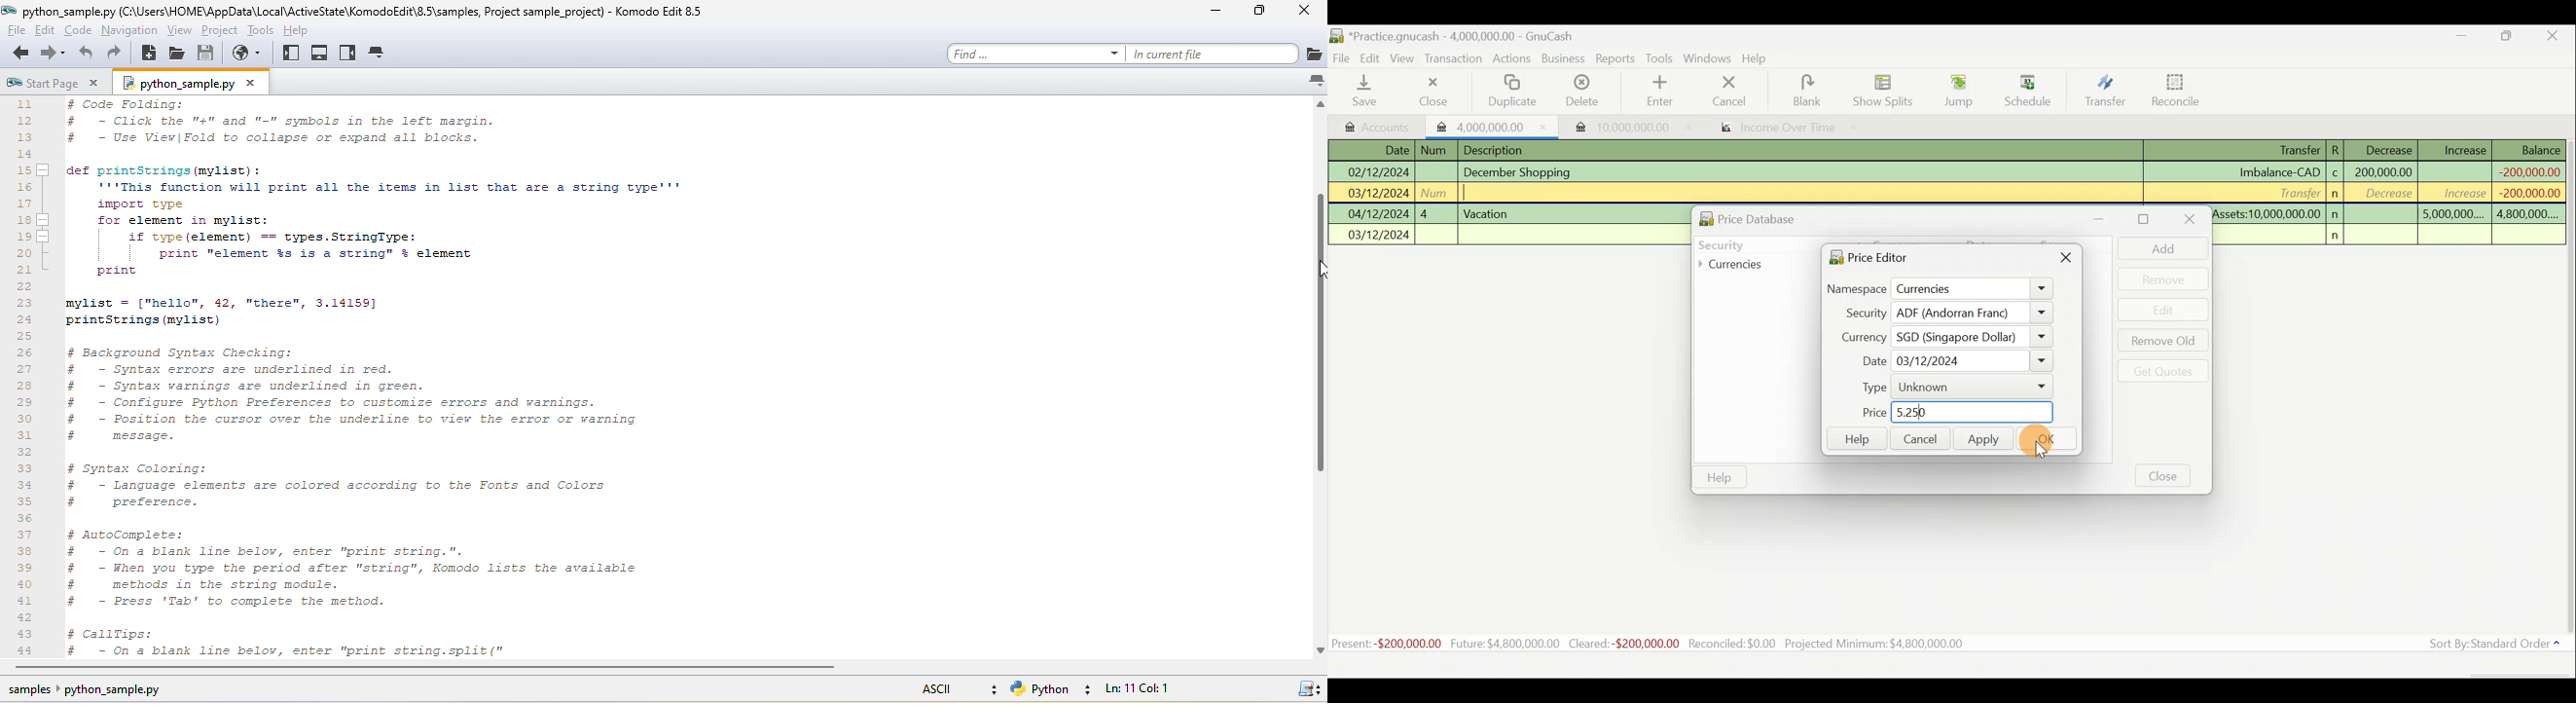 Image resolution: width=2576 pixels, height=728 pixels. I want to click on Close, so click(1431, 91).